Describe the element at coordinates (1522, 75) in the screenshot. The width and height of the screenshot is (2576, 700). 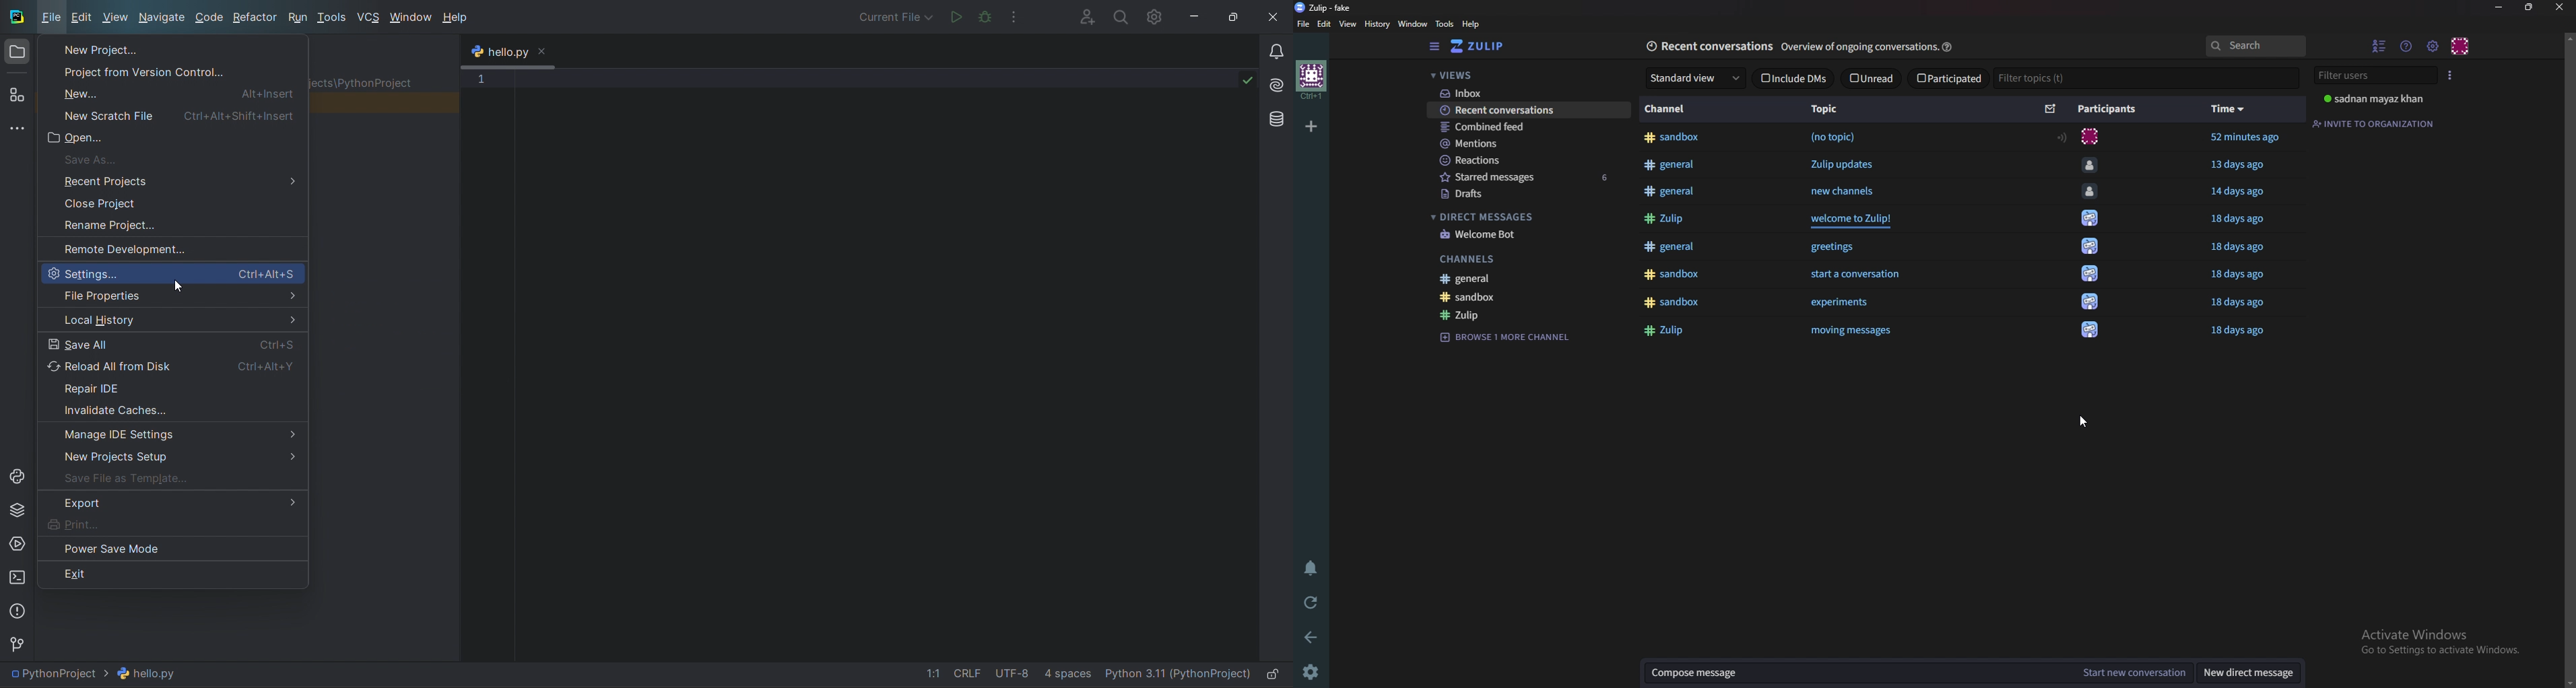
I see `views` at that location.